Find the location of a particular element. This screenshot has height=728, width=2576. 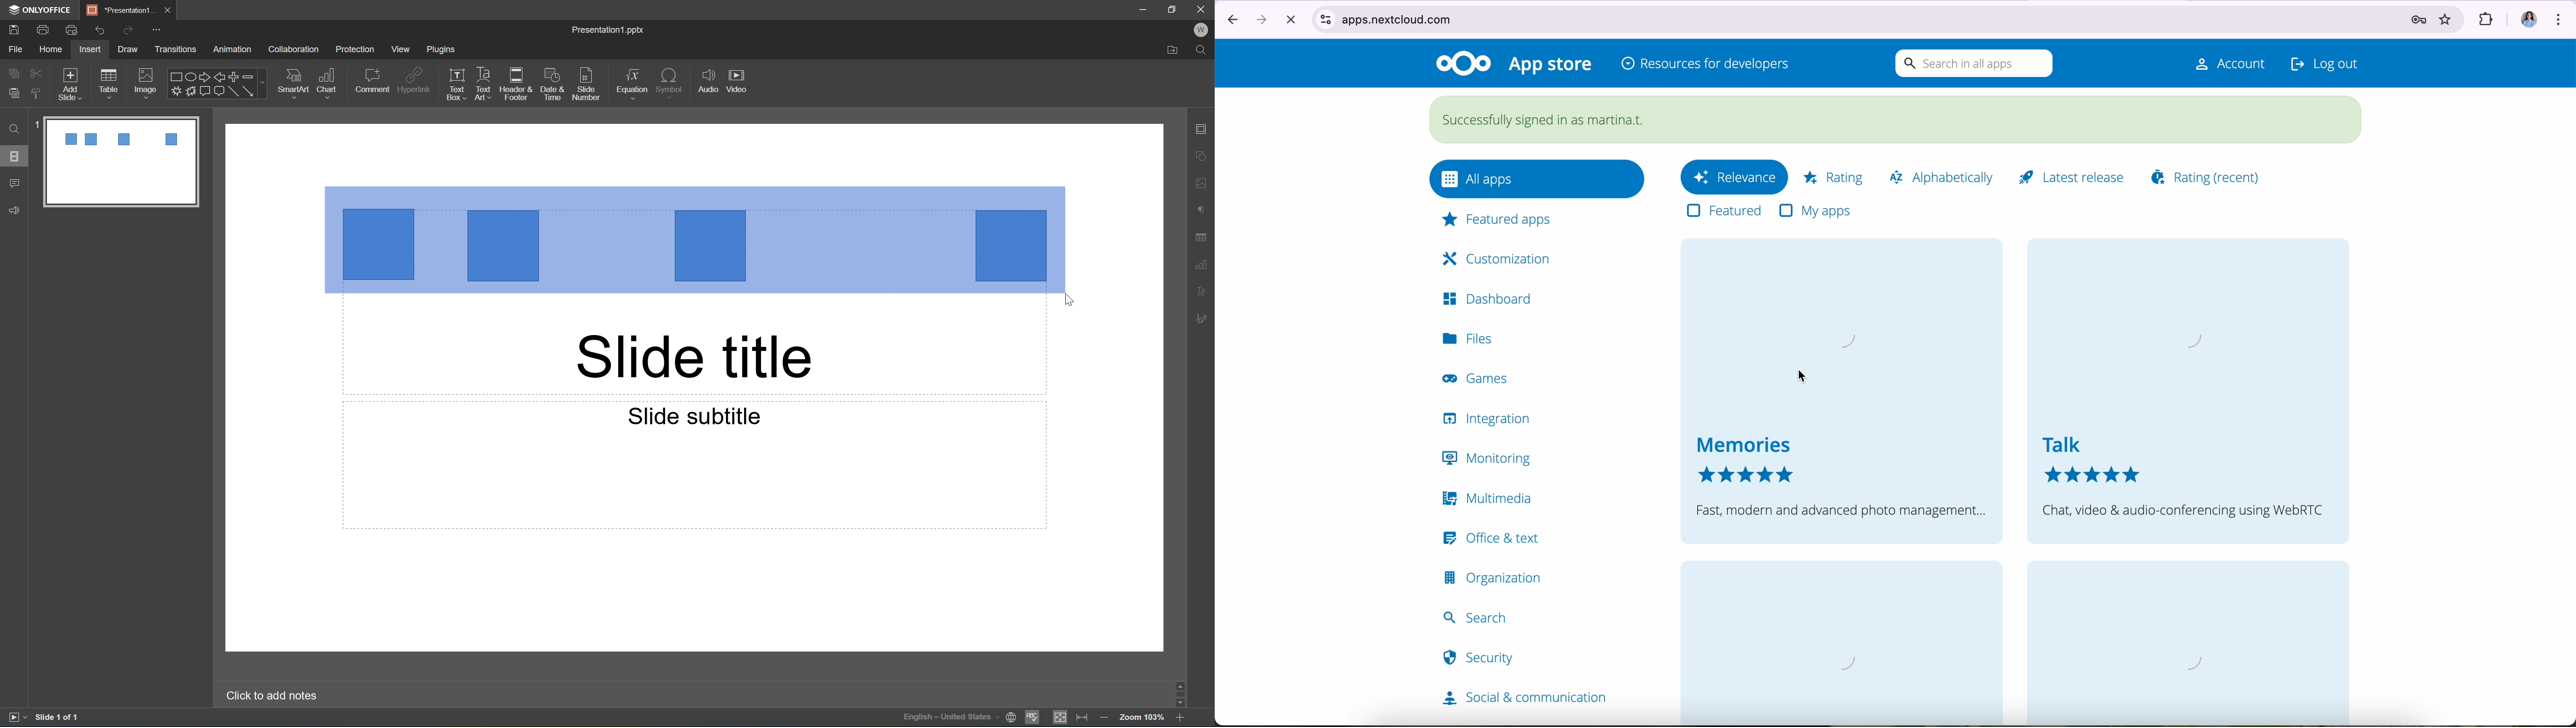

memories fast, modern and advanced photo management is located at coordinates (1840, 391).